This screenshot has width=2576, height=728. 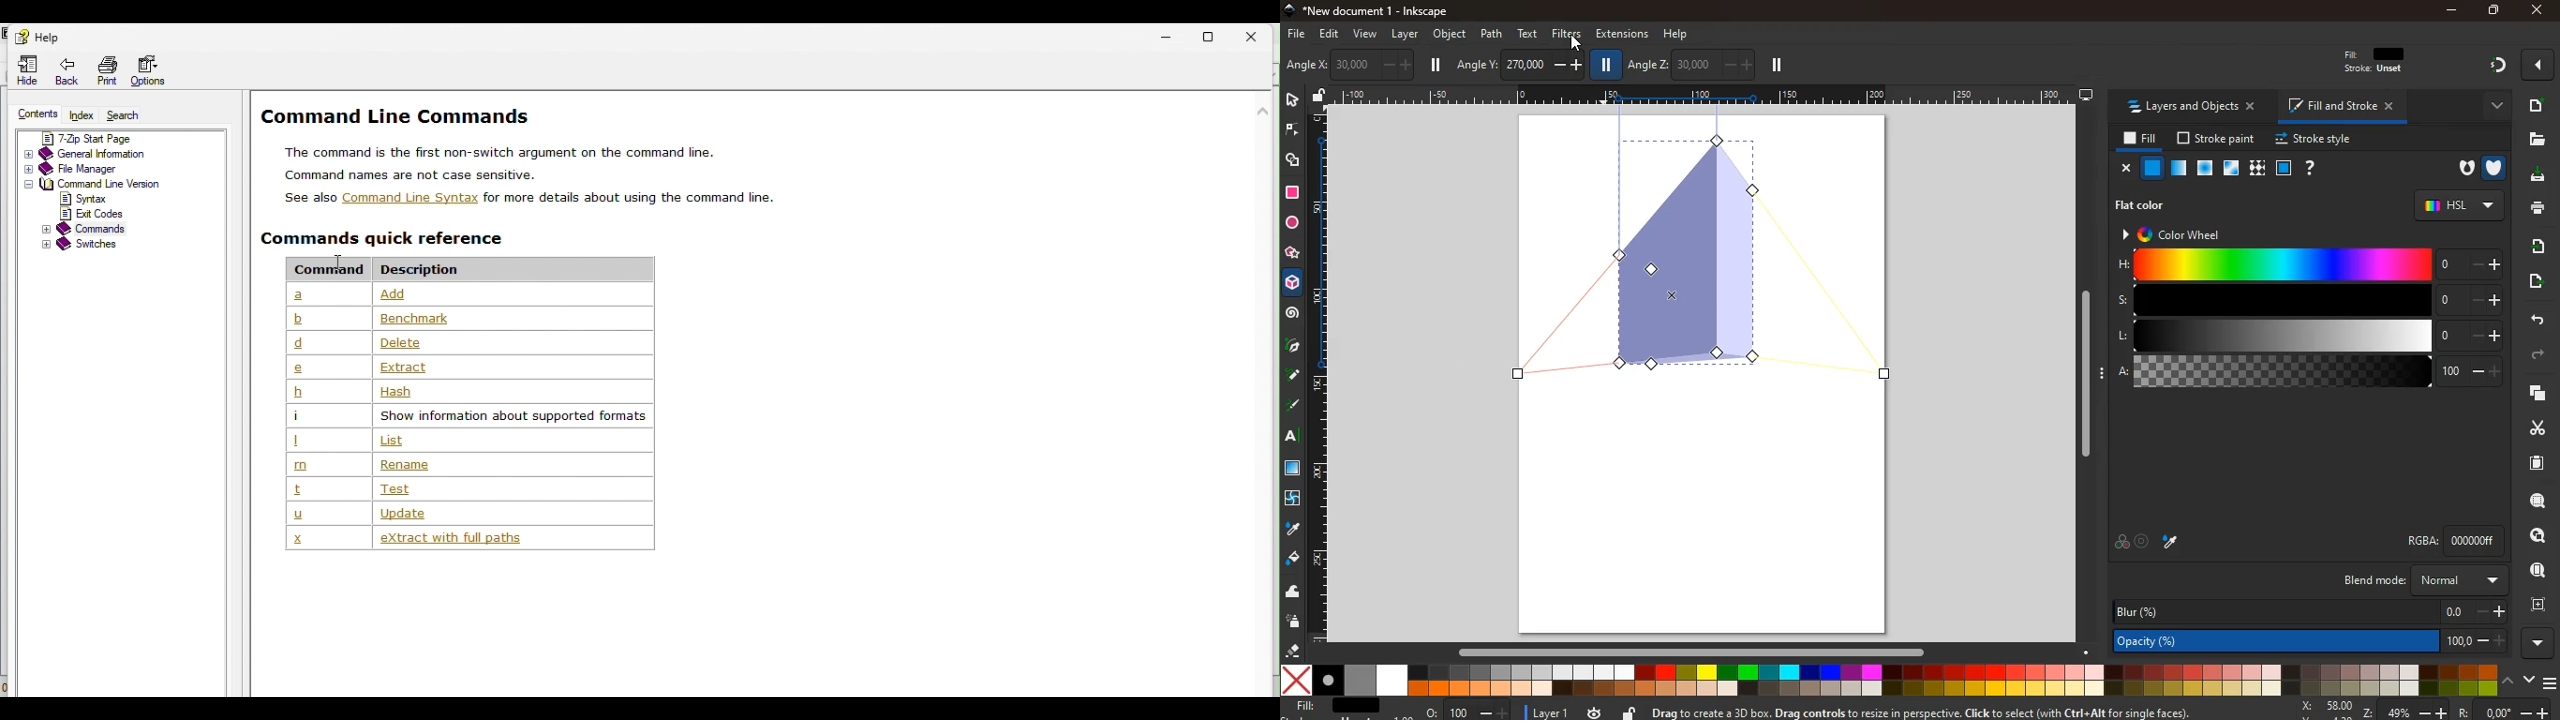 I want to click on e, so click(x=298, y=367).